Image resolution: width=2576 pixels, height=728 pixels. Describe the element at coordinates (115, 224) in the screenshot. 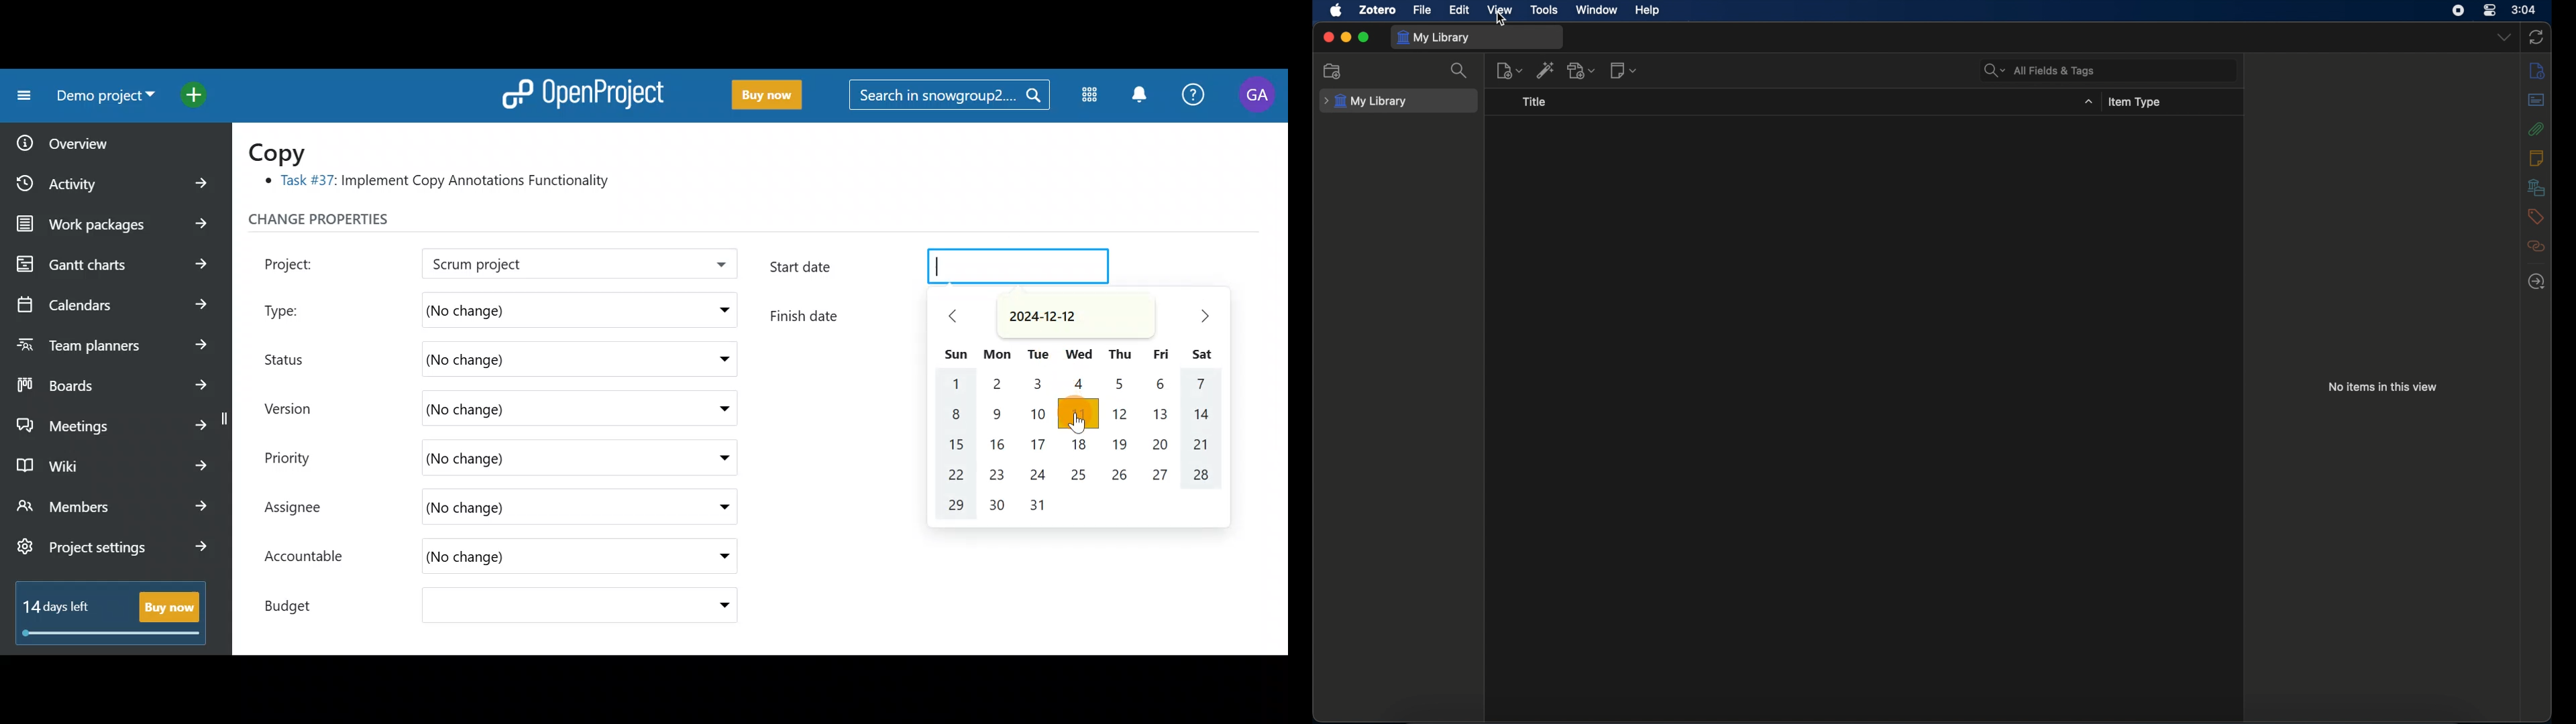

I see `Work packages` at that location.